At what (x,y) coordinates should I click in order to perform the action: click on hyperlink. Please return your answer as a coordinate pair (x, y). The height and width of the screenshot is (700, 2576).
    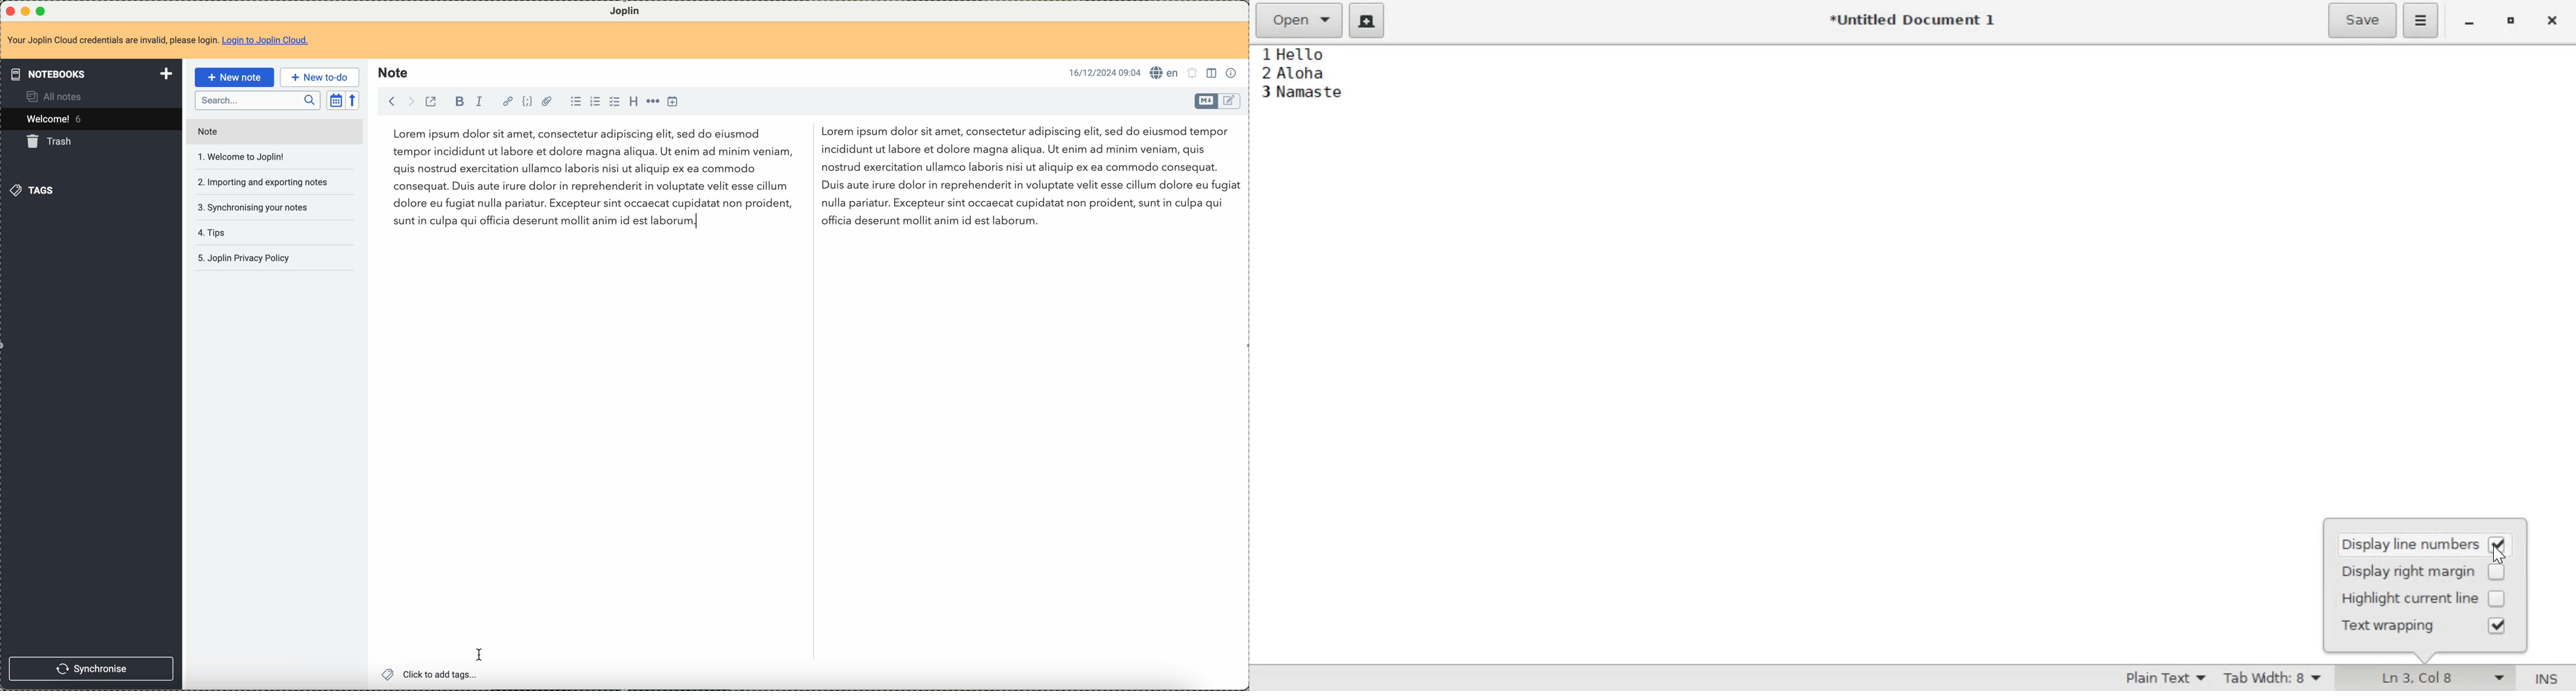
    Looking at the image, I should click on (507, 101).